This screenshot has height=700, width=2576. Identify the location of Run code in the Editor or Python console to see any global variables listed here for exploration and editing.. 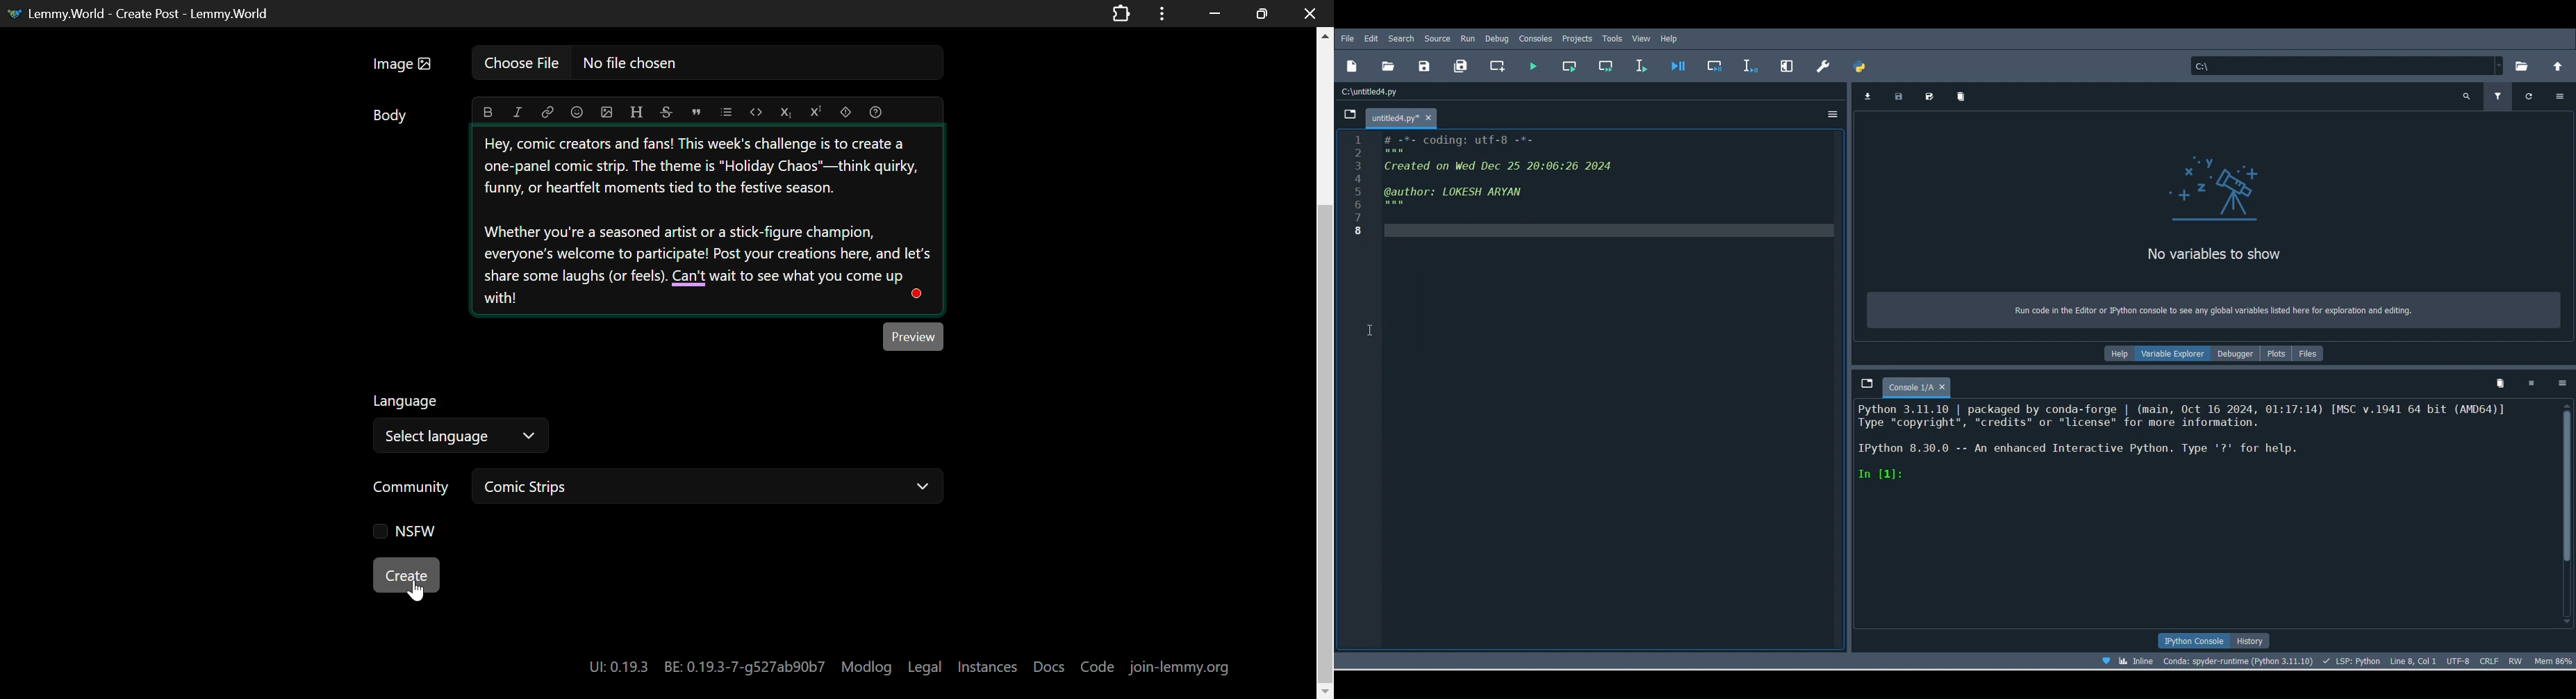
(2211, 308).